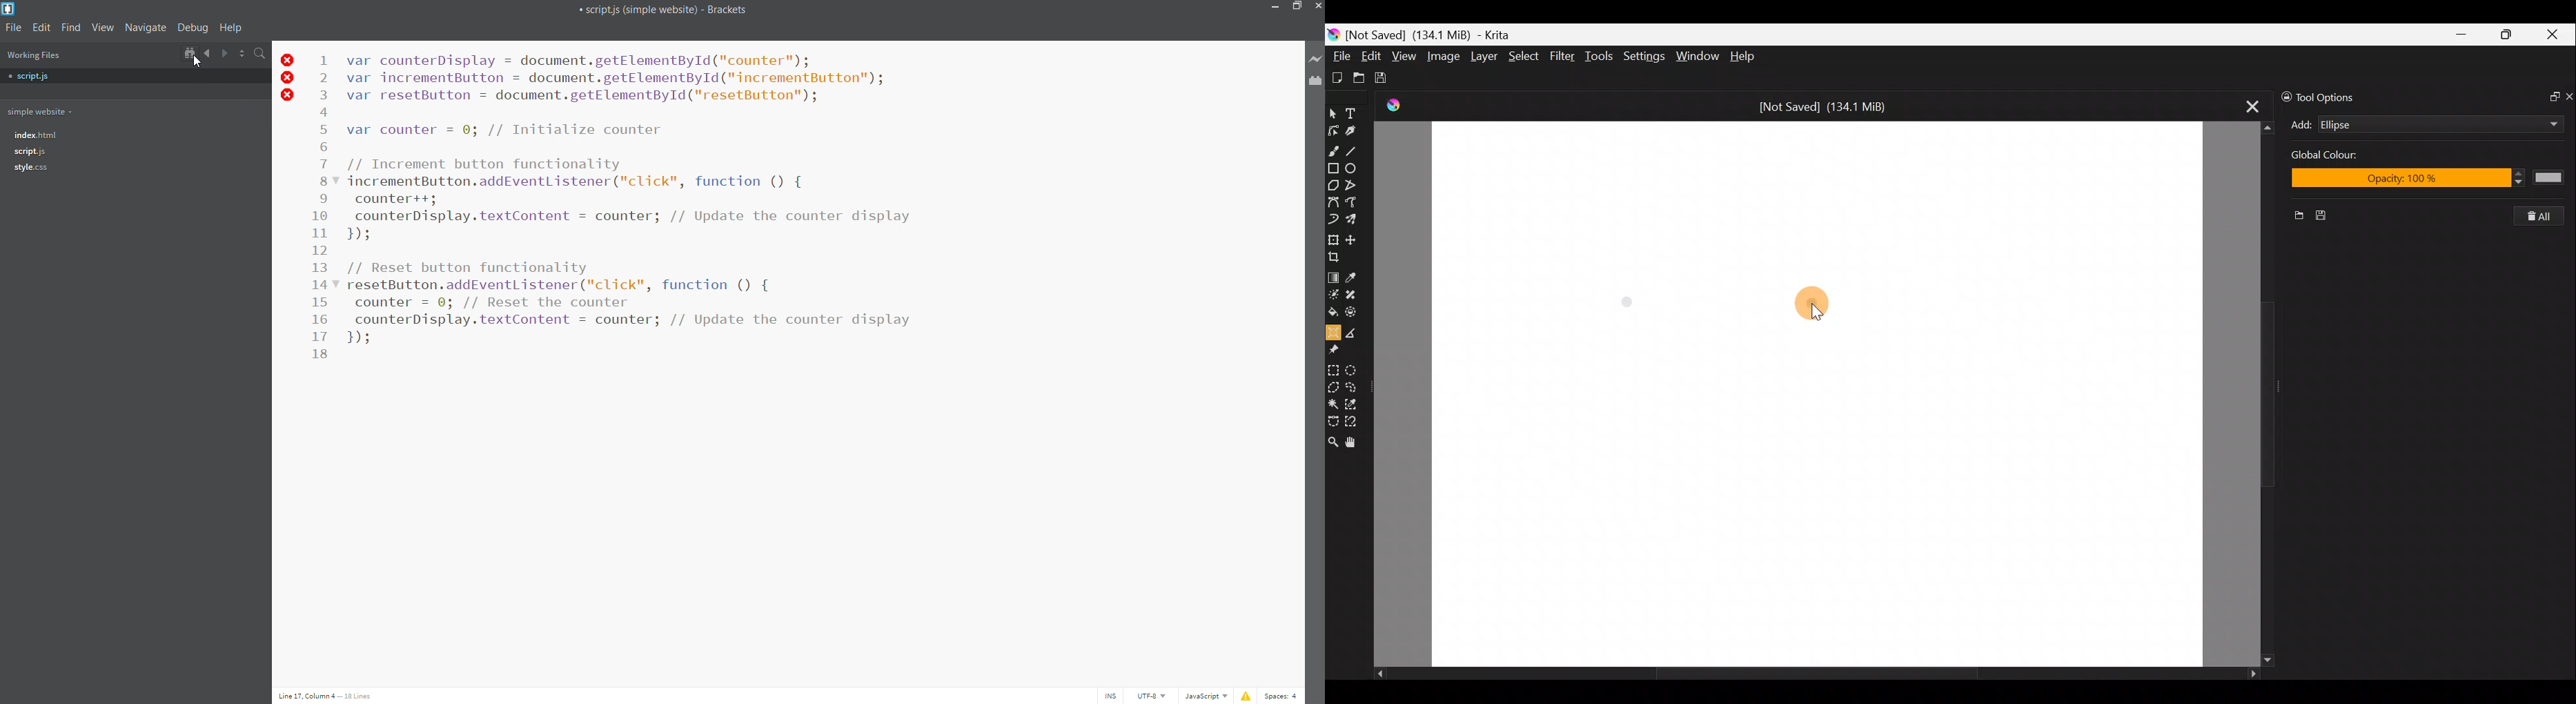 The height and width of the screenshot is (728, 2576). I want to click on Global color, so click(2341, 157).